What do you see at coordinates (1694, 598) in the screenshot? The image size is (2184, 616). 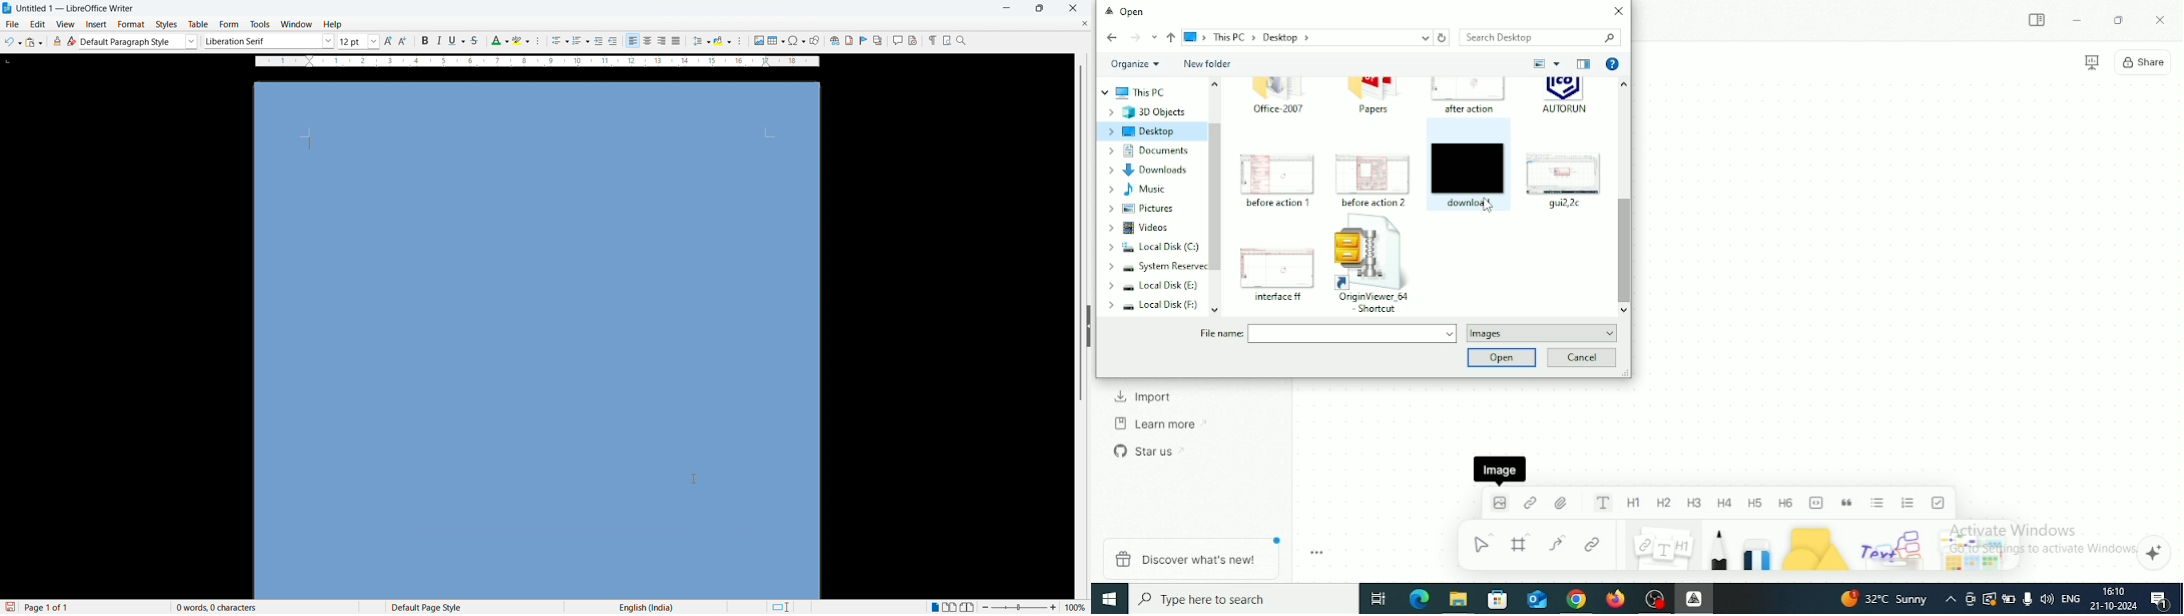 I see `Affine` at bounding box center [1694, 598].